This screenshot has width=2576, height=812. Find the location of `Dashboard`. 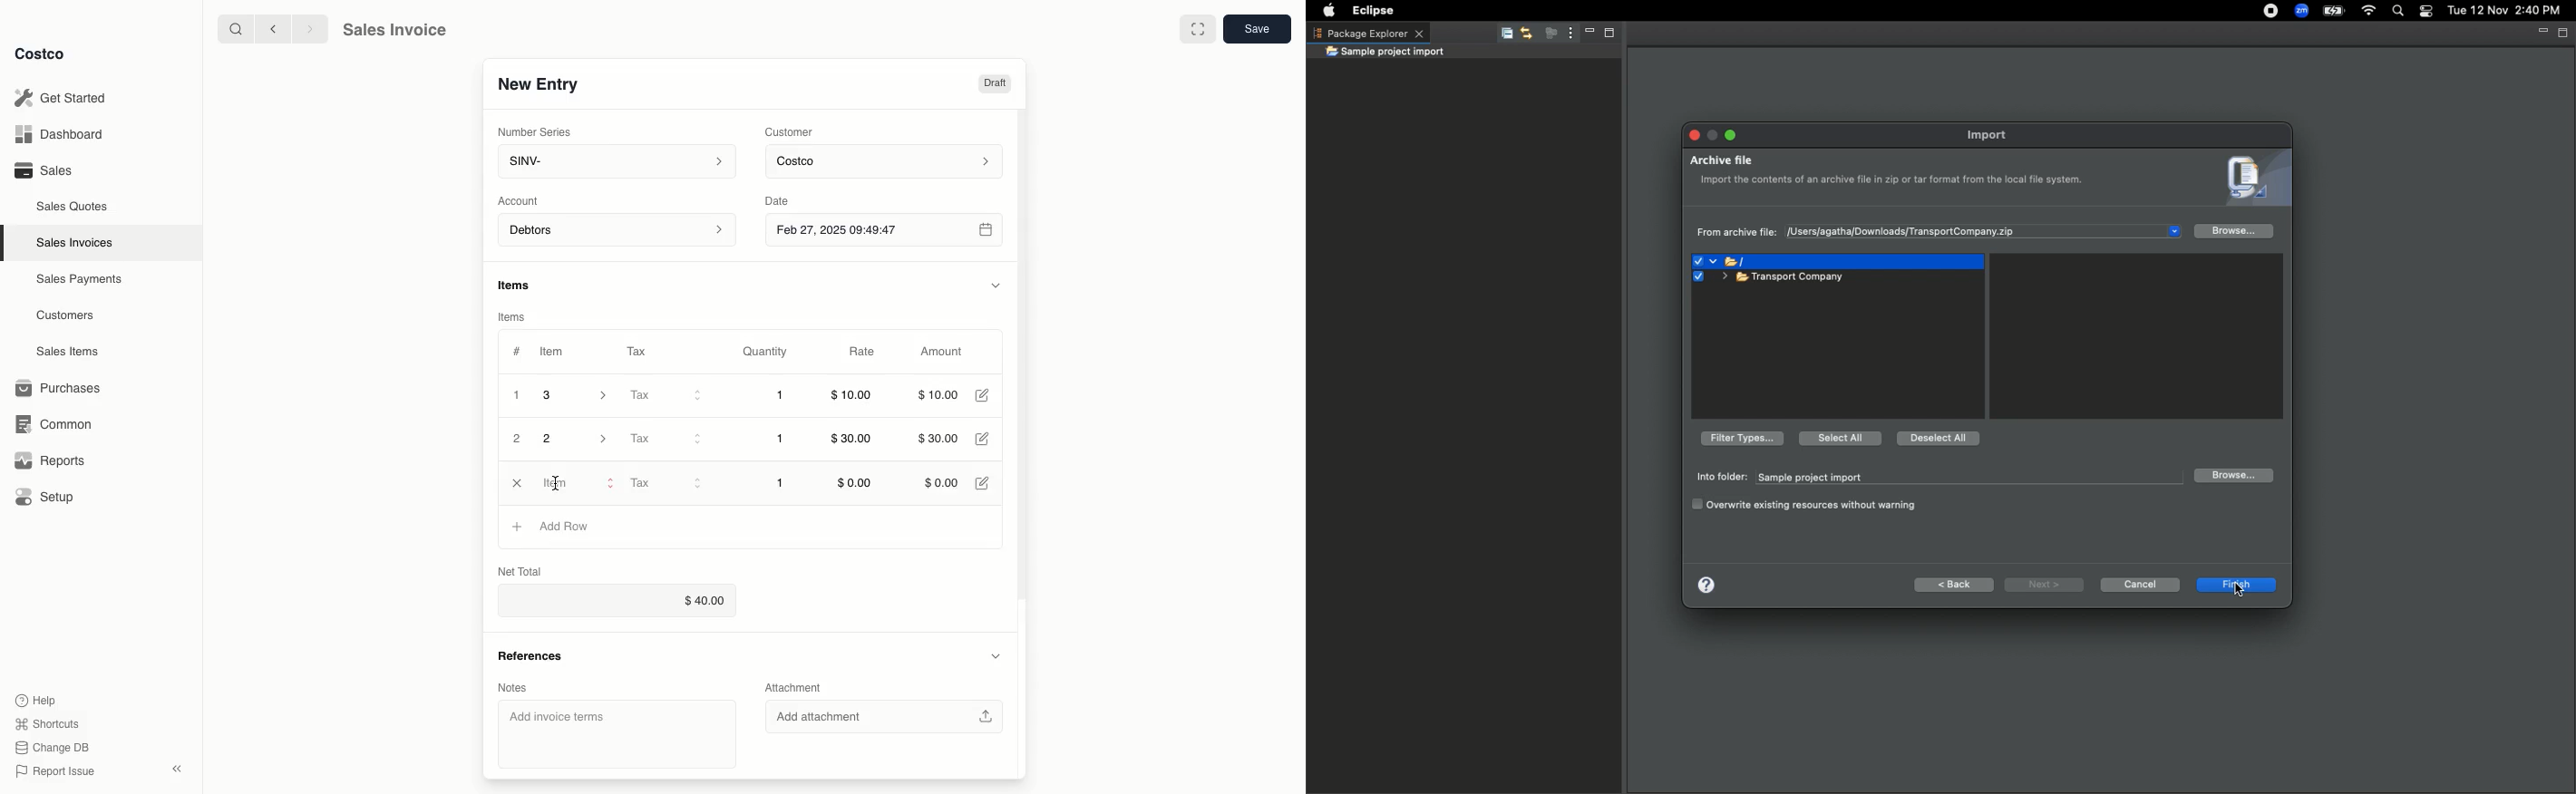

Dashboard is located at coordinates (63, 135).